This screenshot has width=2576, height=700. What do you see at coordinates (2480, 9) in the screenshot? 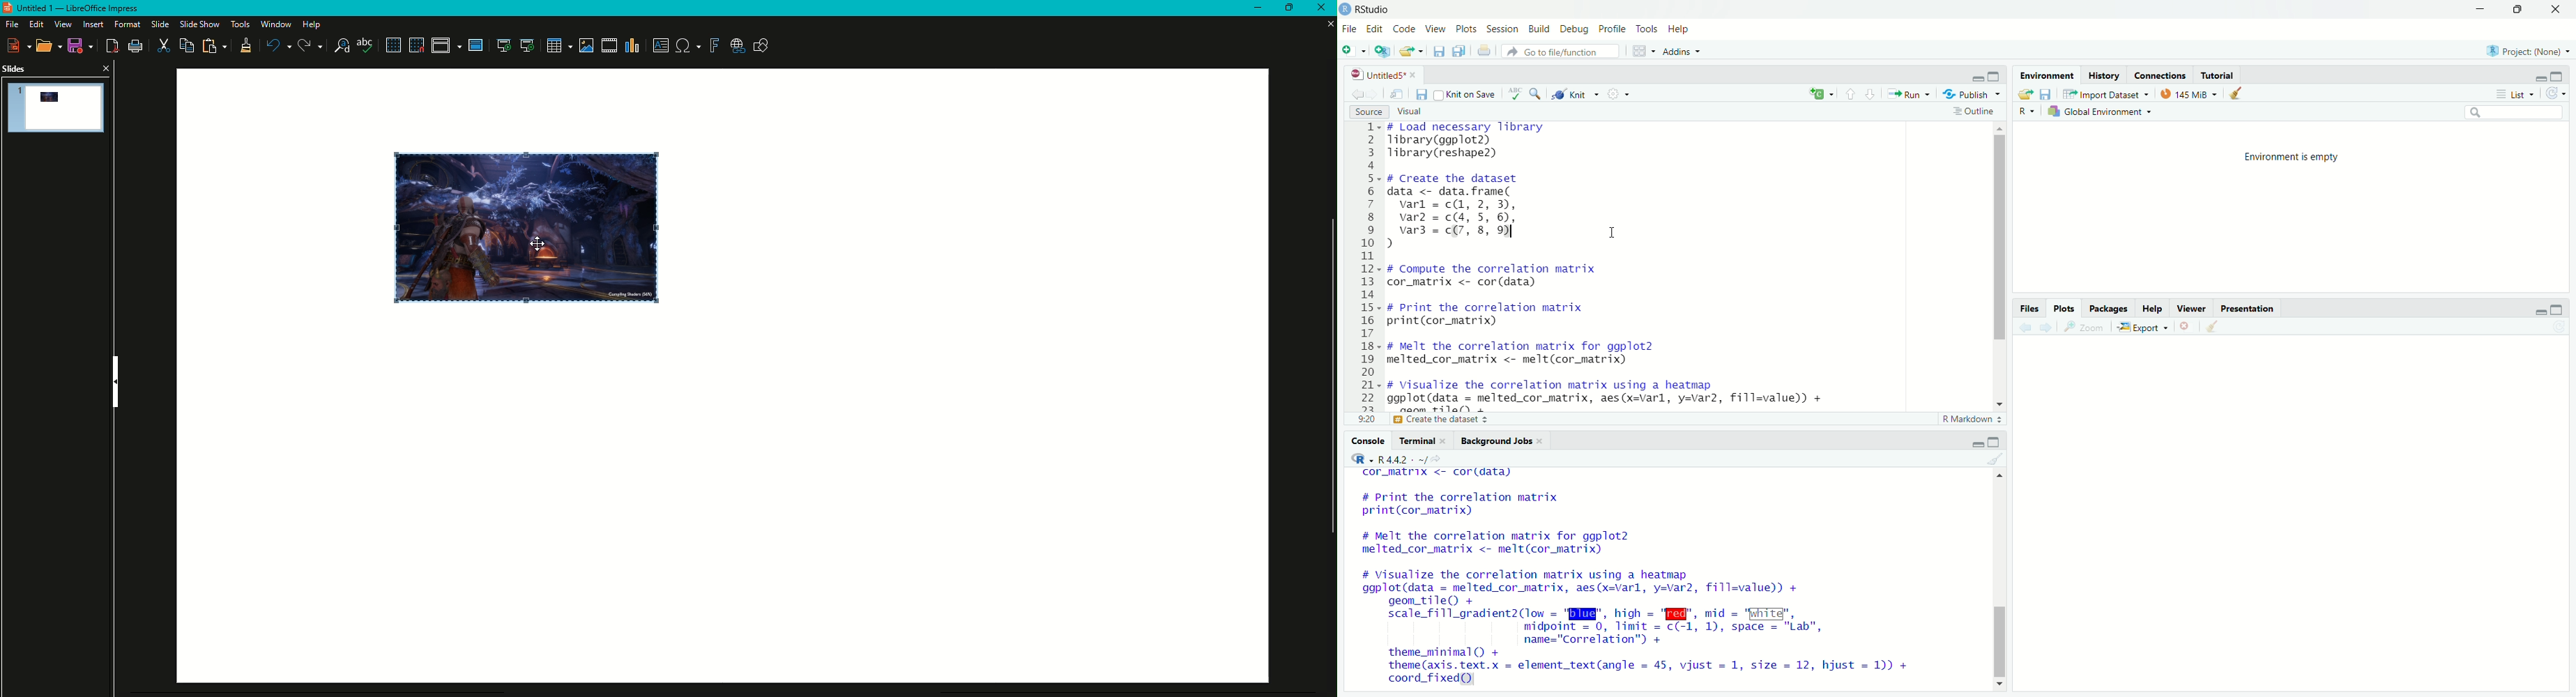
I see `minimize` at bounding box center [2480, 9].